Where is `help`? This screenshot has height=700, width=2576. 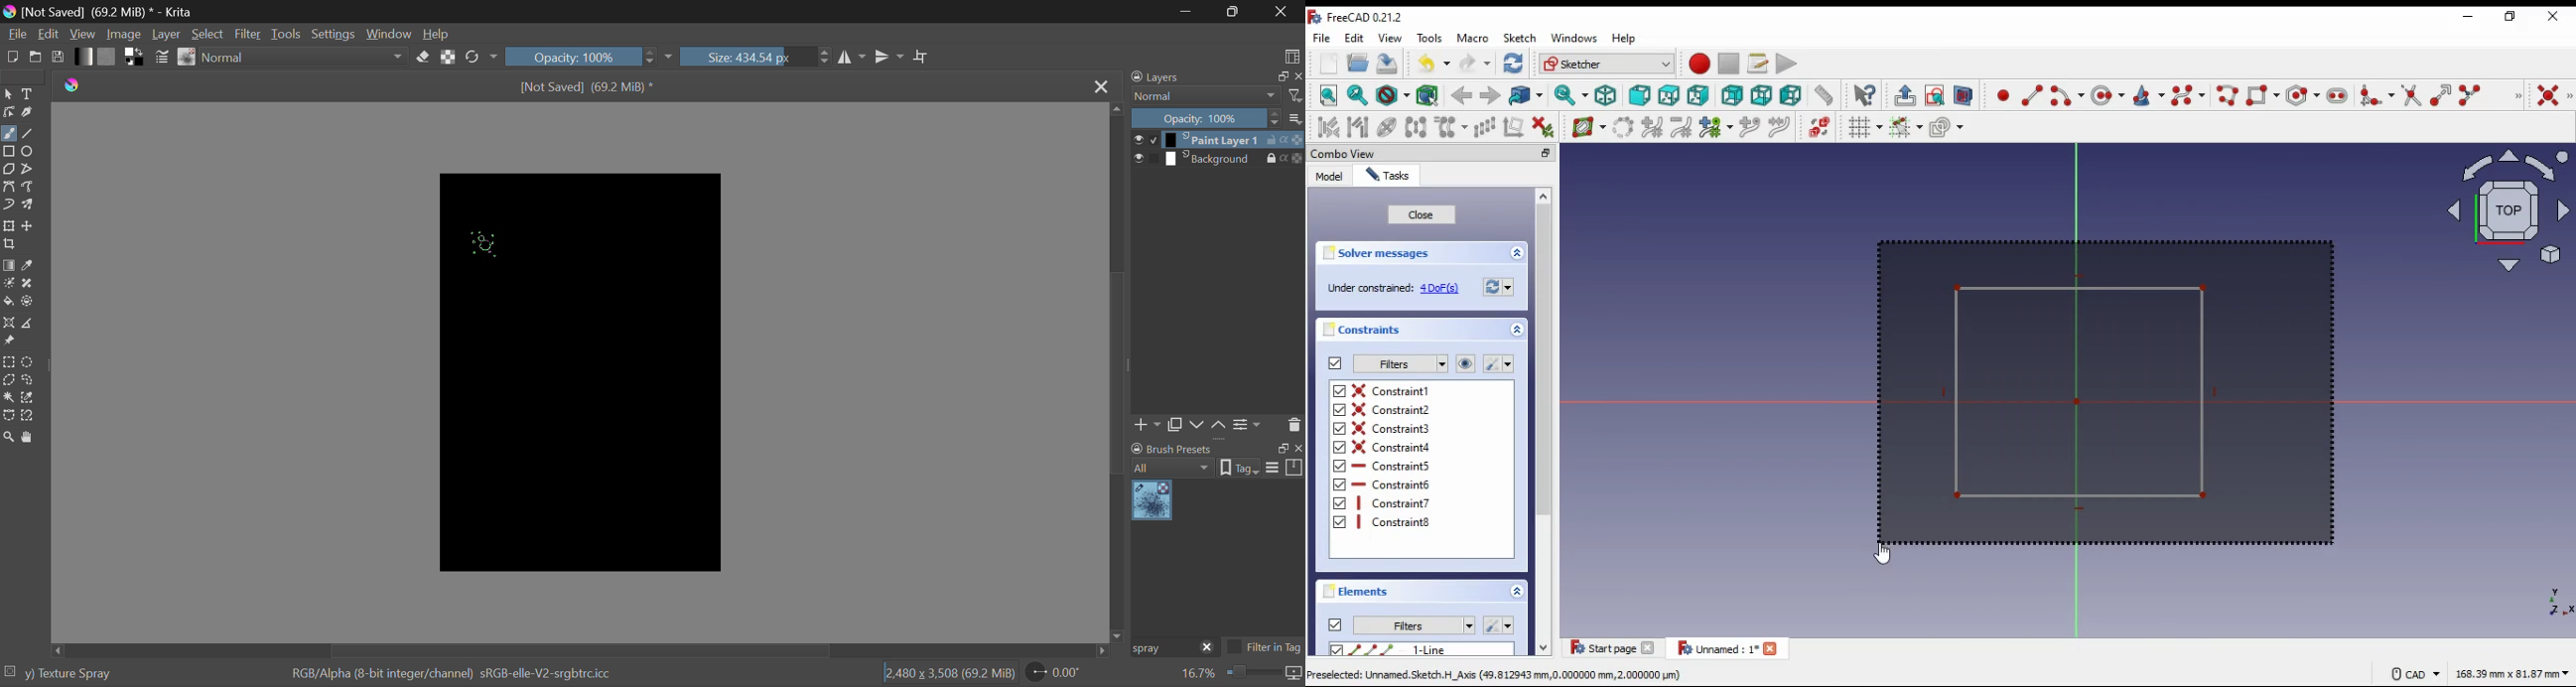
help is located at coordinates (1625, 39).